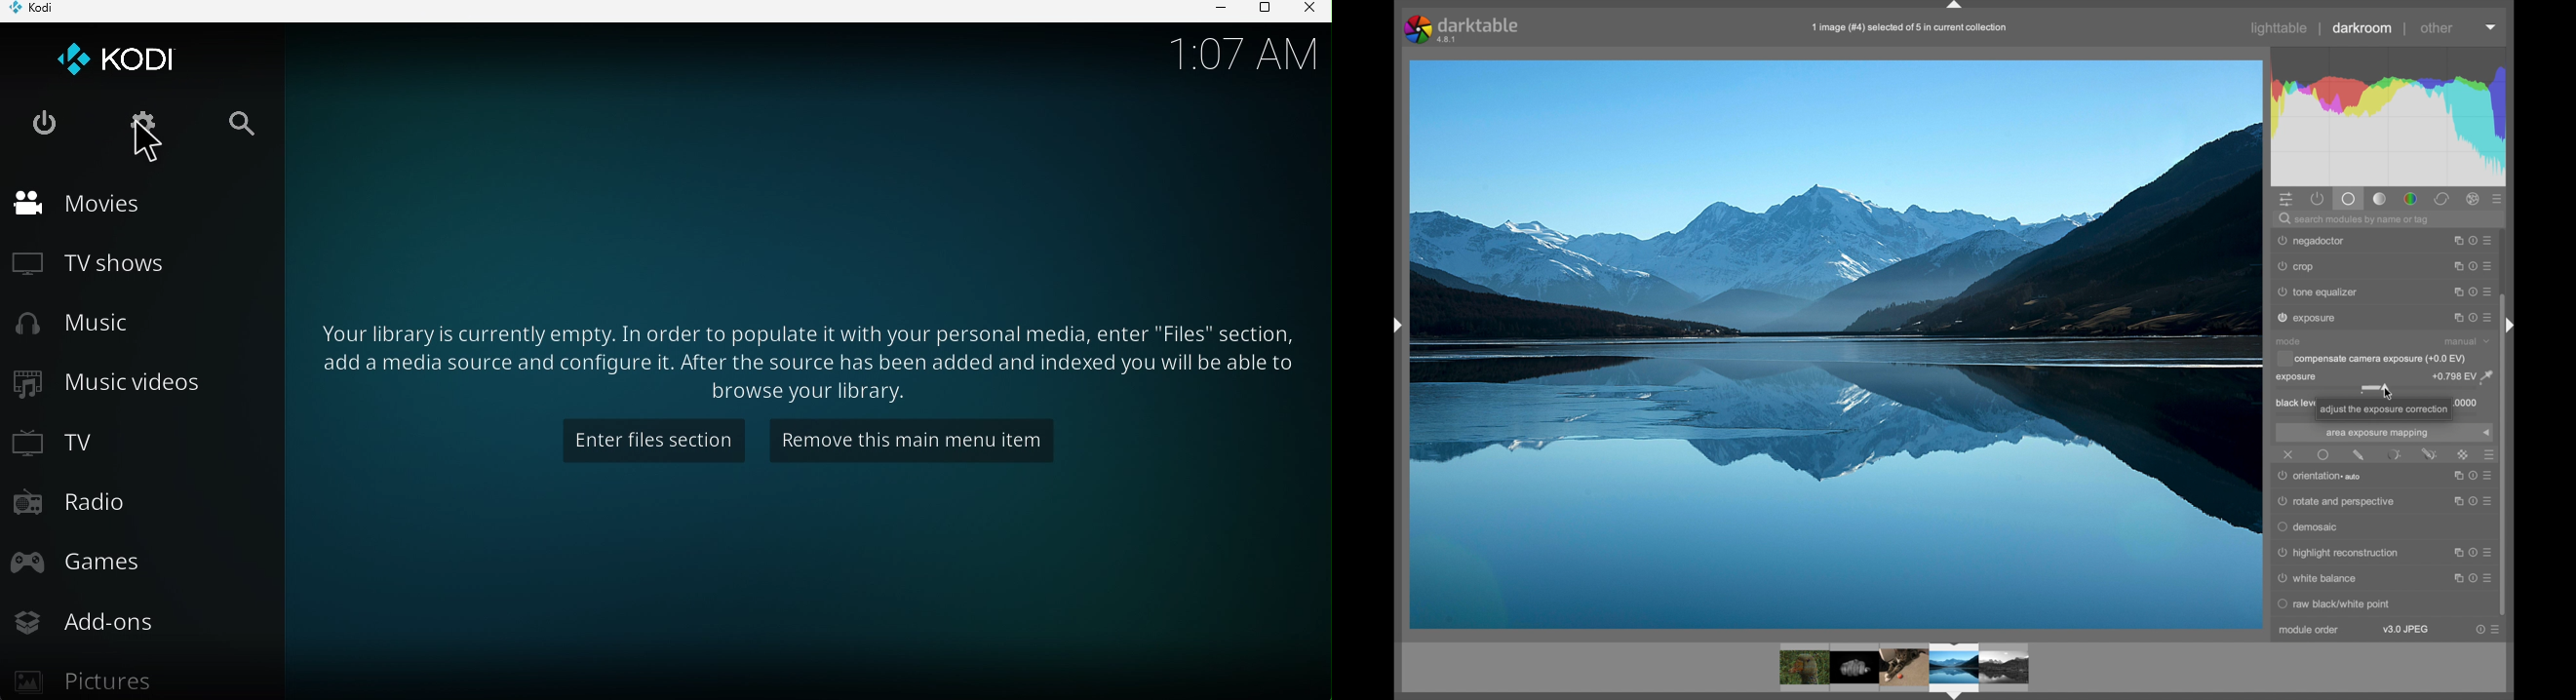  I want to click on parametric mask, so click(2395, 454).